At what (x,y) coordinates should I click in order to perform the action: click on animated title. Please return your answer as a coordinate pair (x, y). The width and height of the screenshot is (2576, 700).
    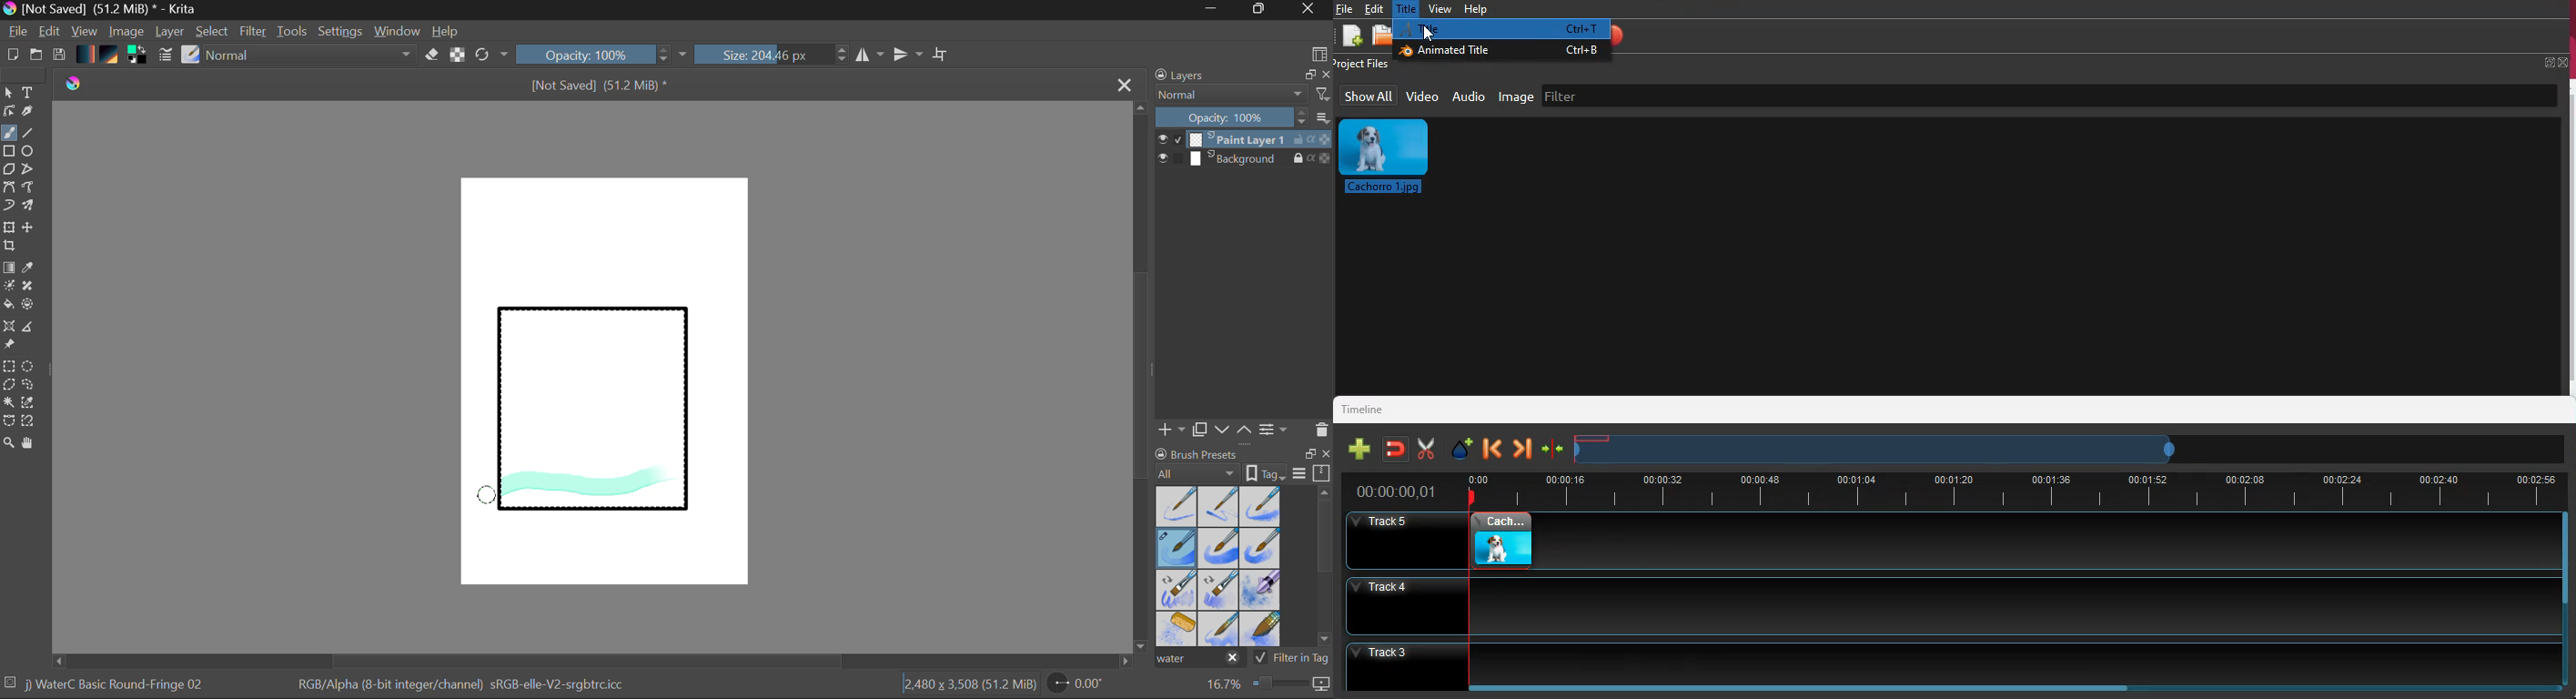
    Looking at the image, I should click on (1500, 52).